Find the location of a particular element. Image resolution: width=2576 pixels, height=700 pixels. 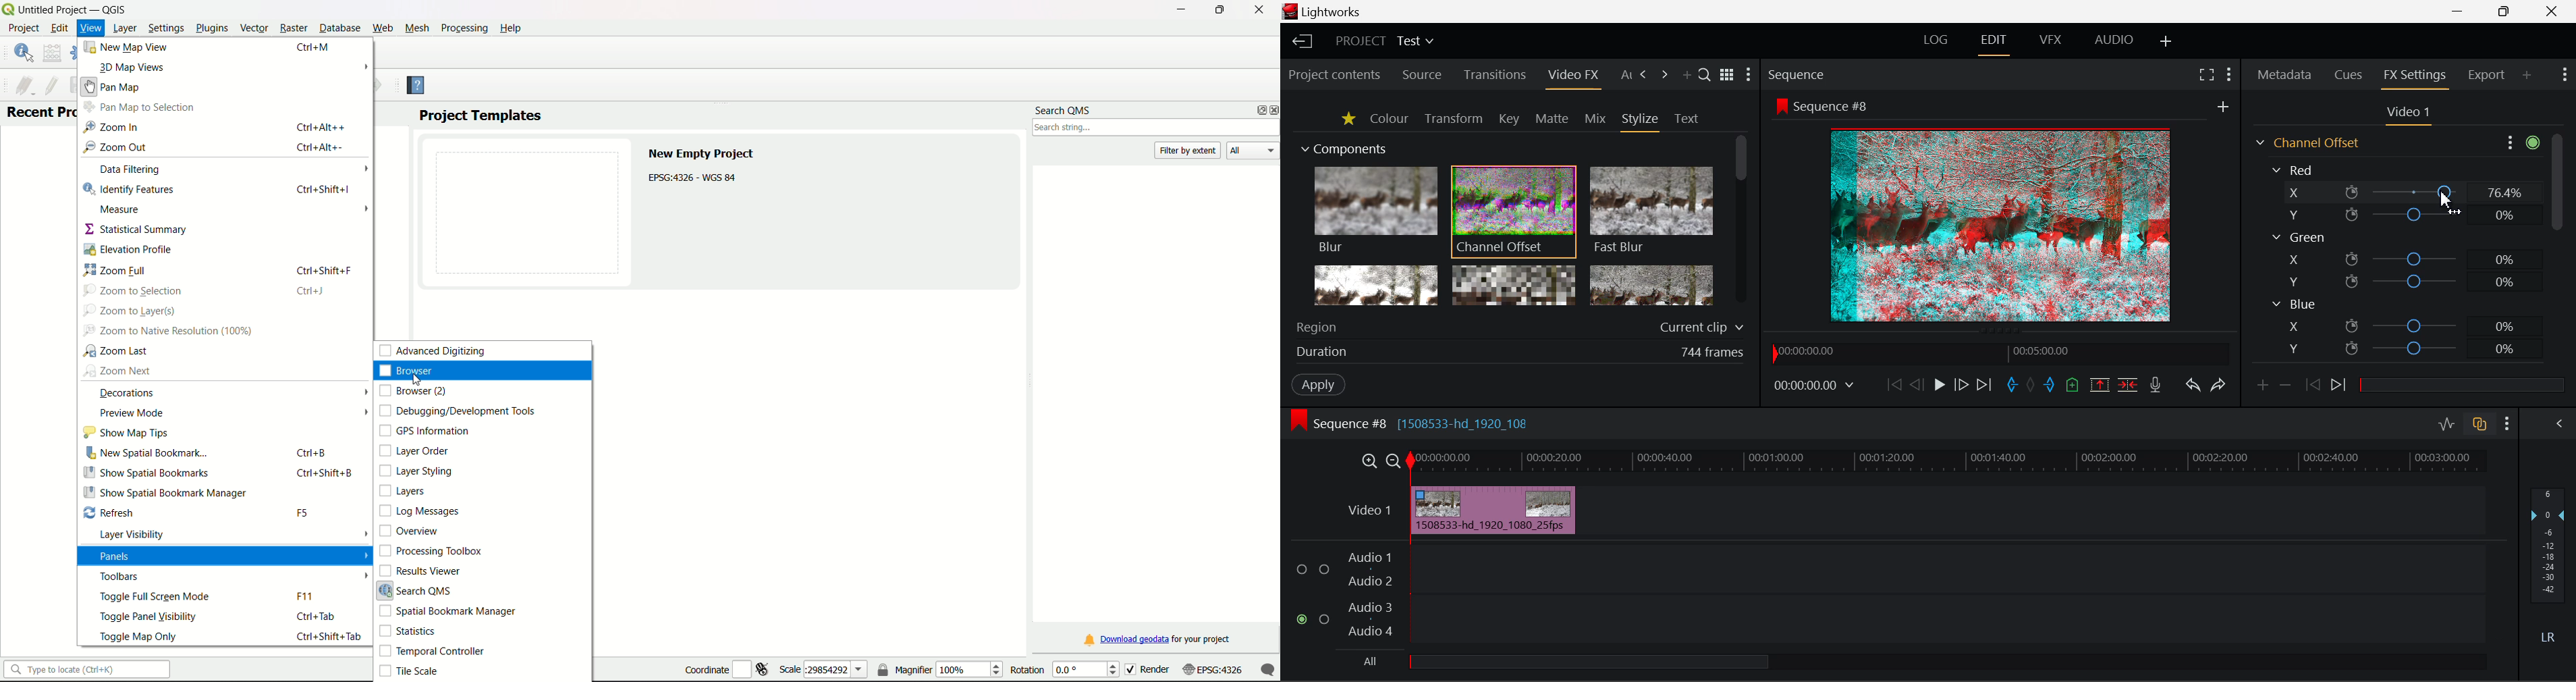

Cues is located at coordinates (2348, 74).